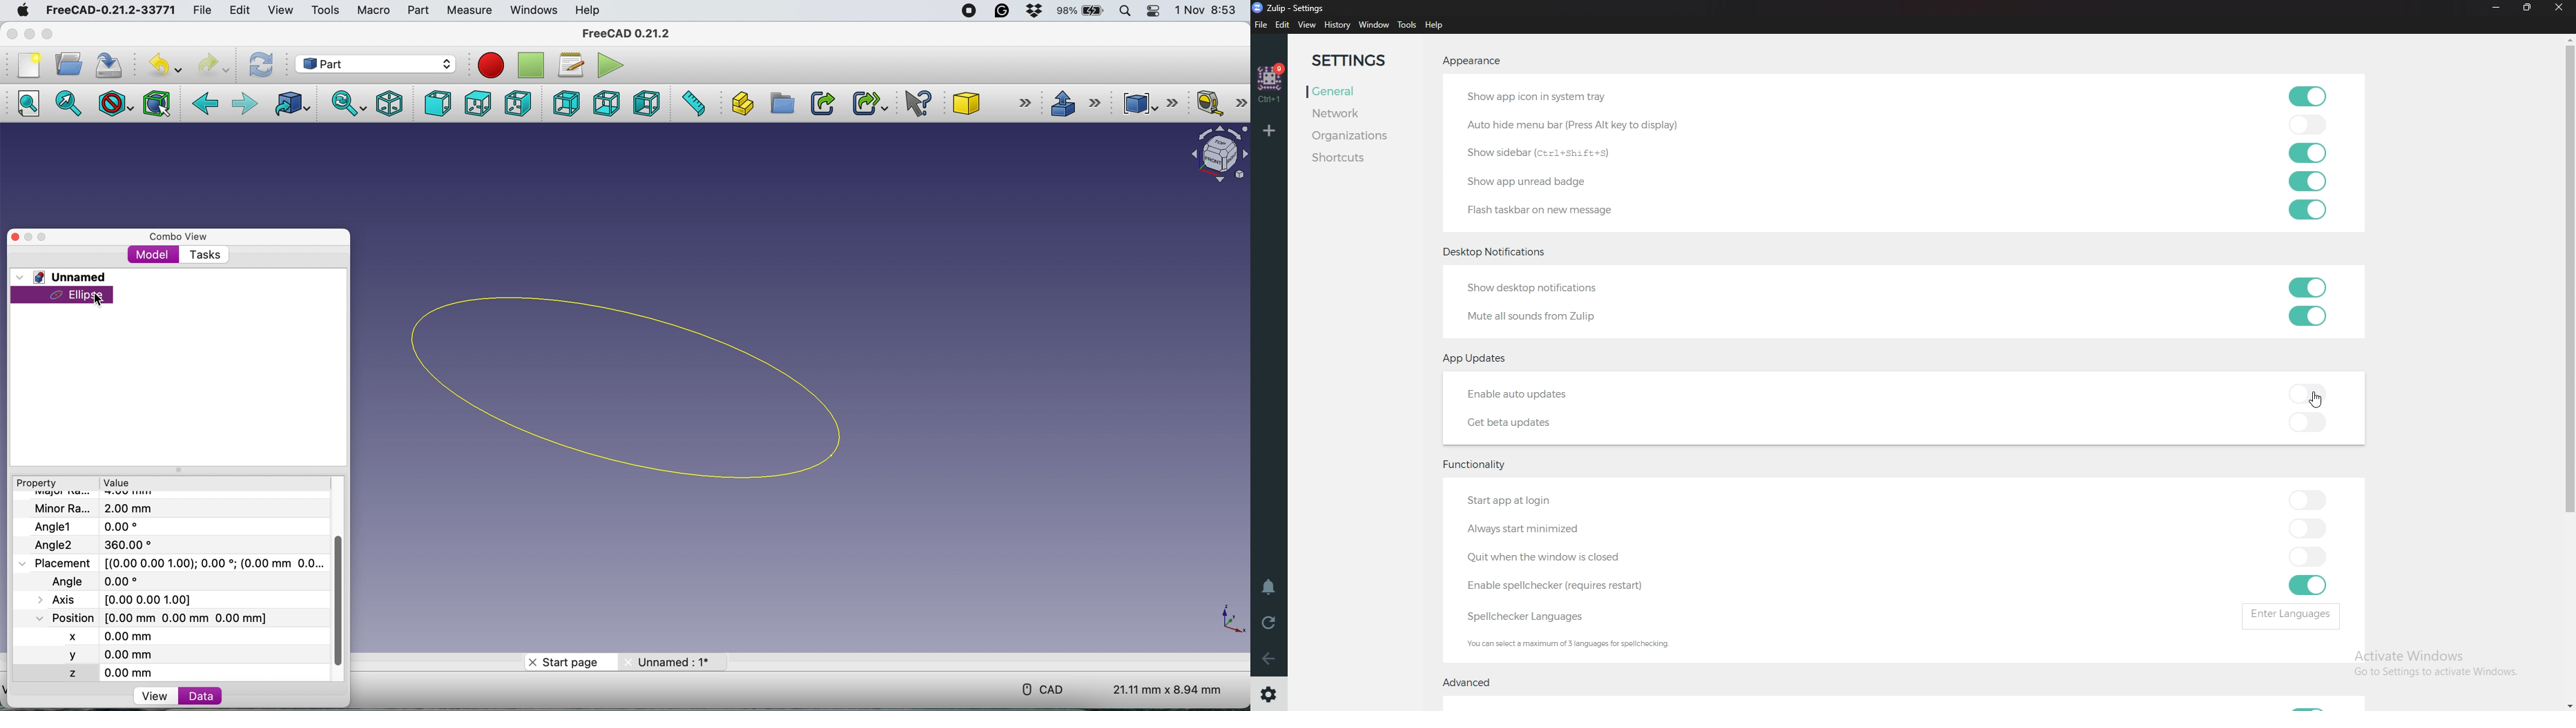  Describe the element at coordinates (440, 105) in the screenshot. I see `front` at that location.